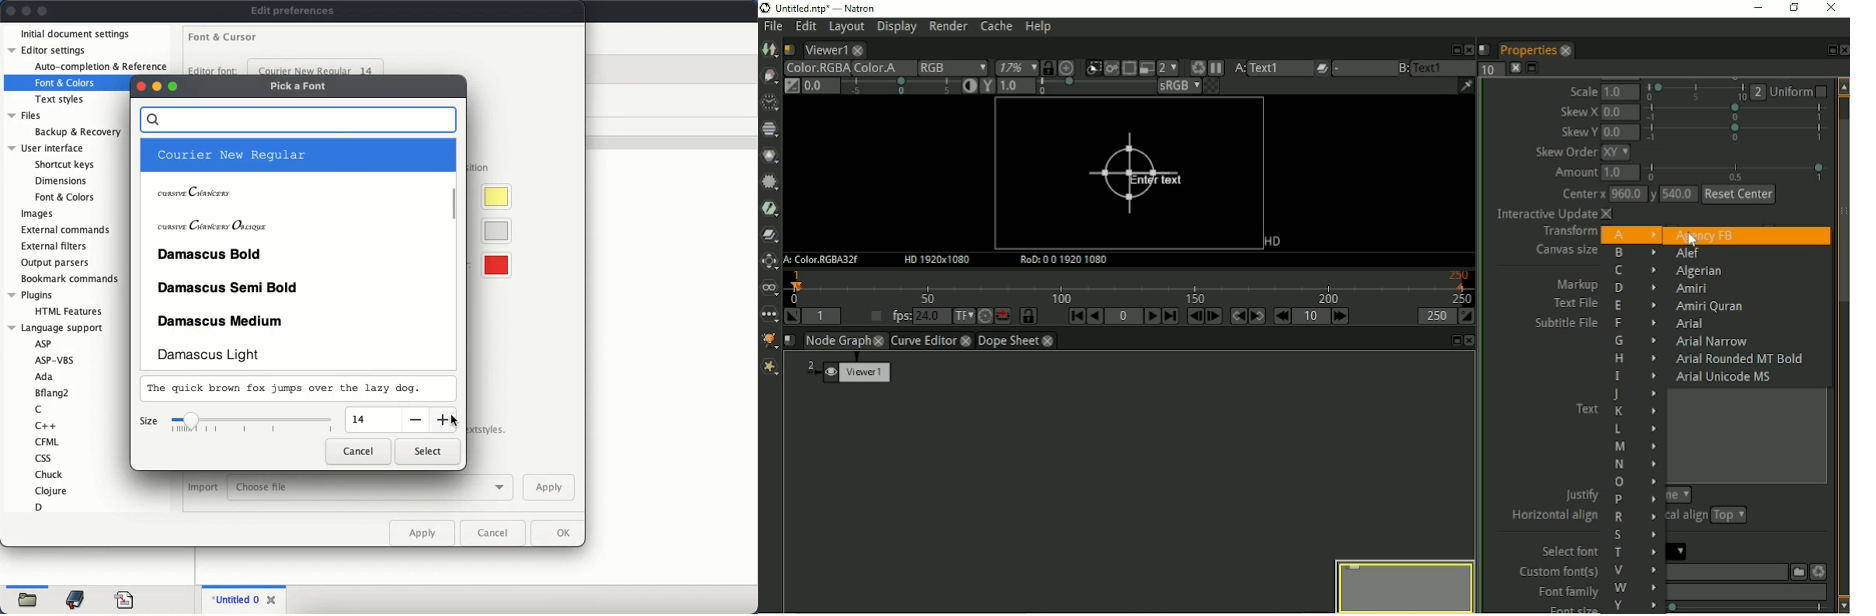  Describe the element at coordinates (1564, 592) in the screenshot. I see `Font family` at that location.